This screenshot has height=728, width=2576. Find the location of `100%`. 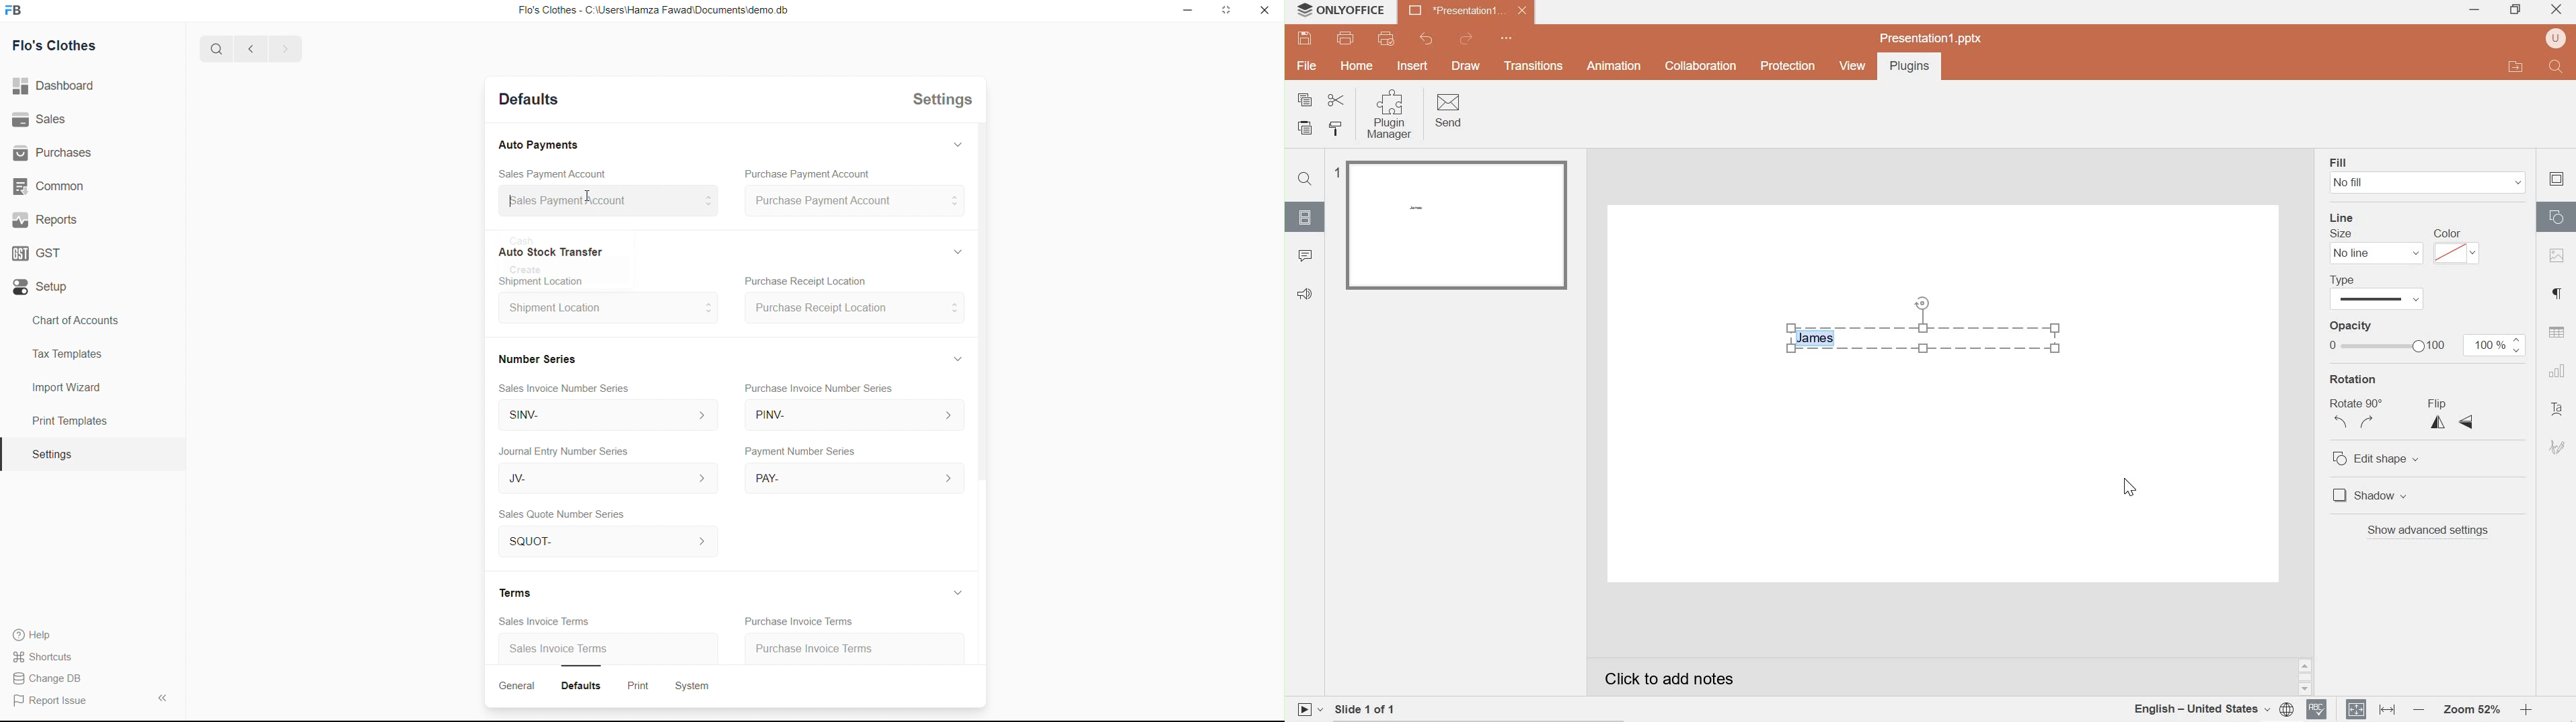

100% is located at coordinates (2494, 346).